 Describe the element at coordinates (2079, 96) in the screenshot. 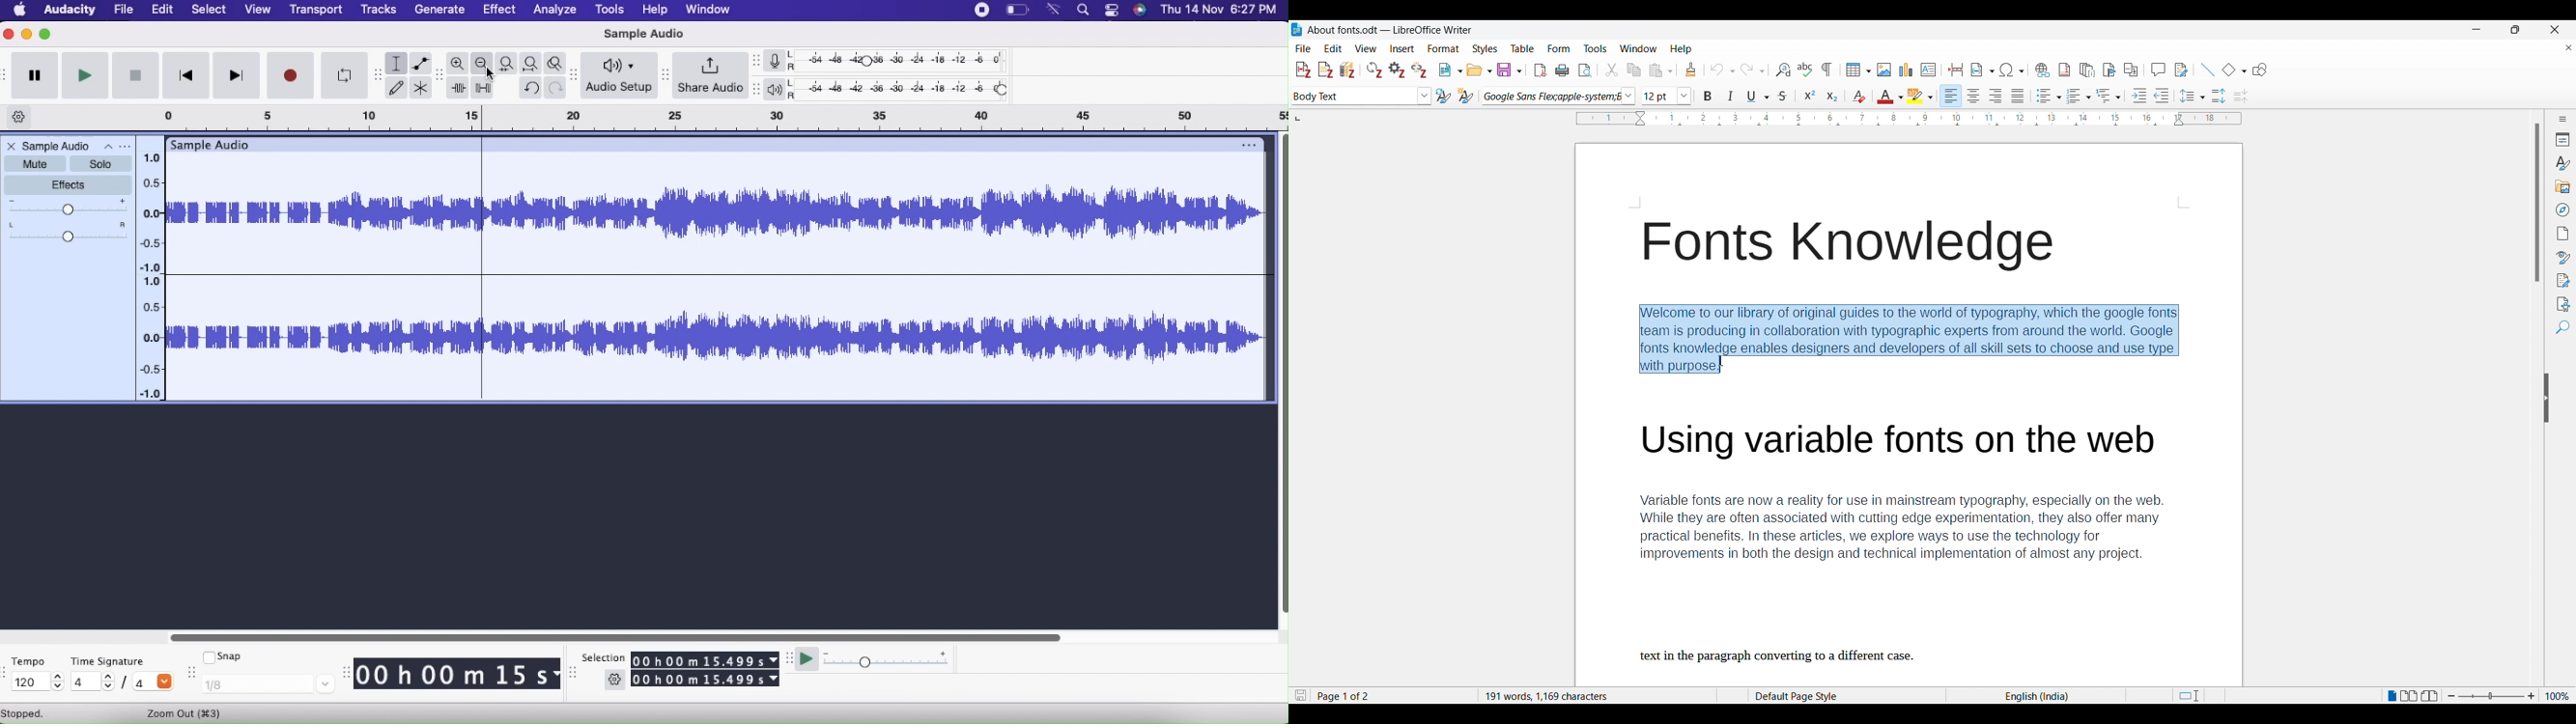

I see `Toggle ordered list` at that location.